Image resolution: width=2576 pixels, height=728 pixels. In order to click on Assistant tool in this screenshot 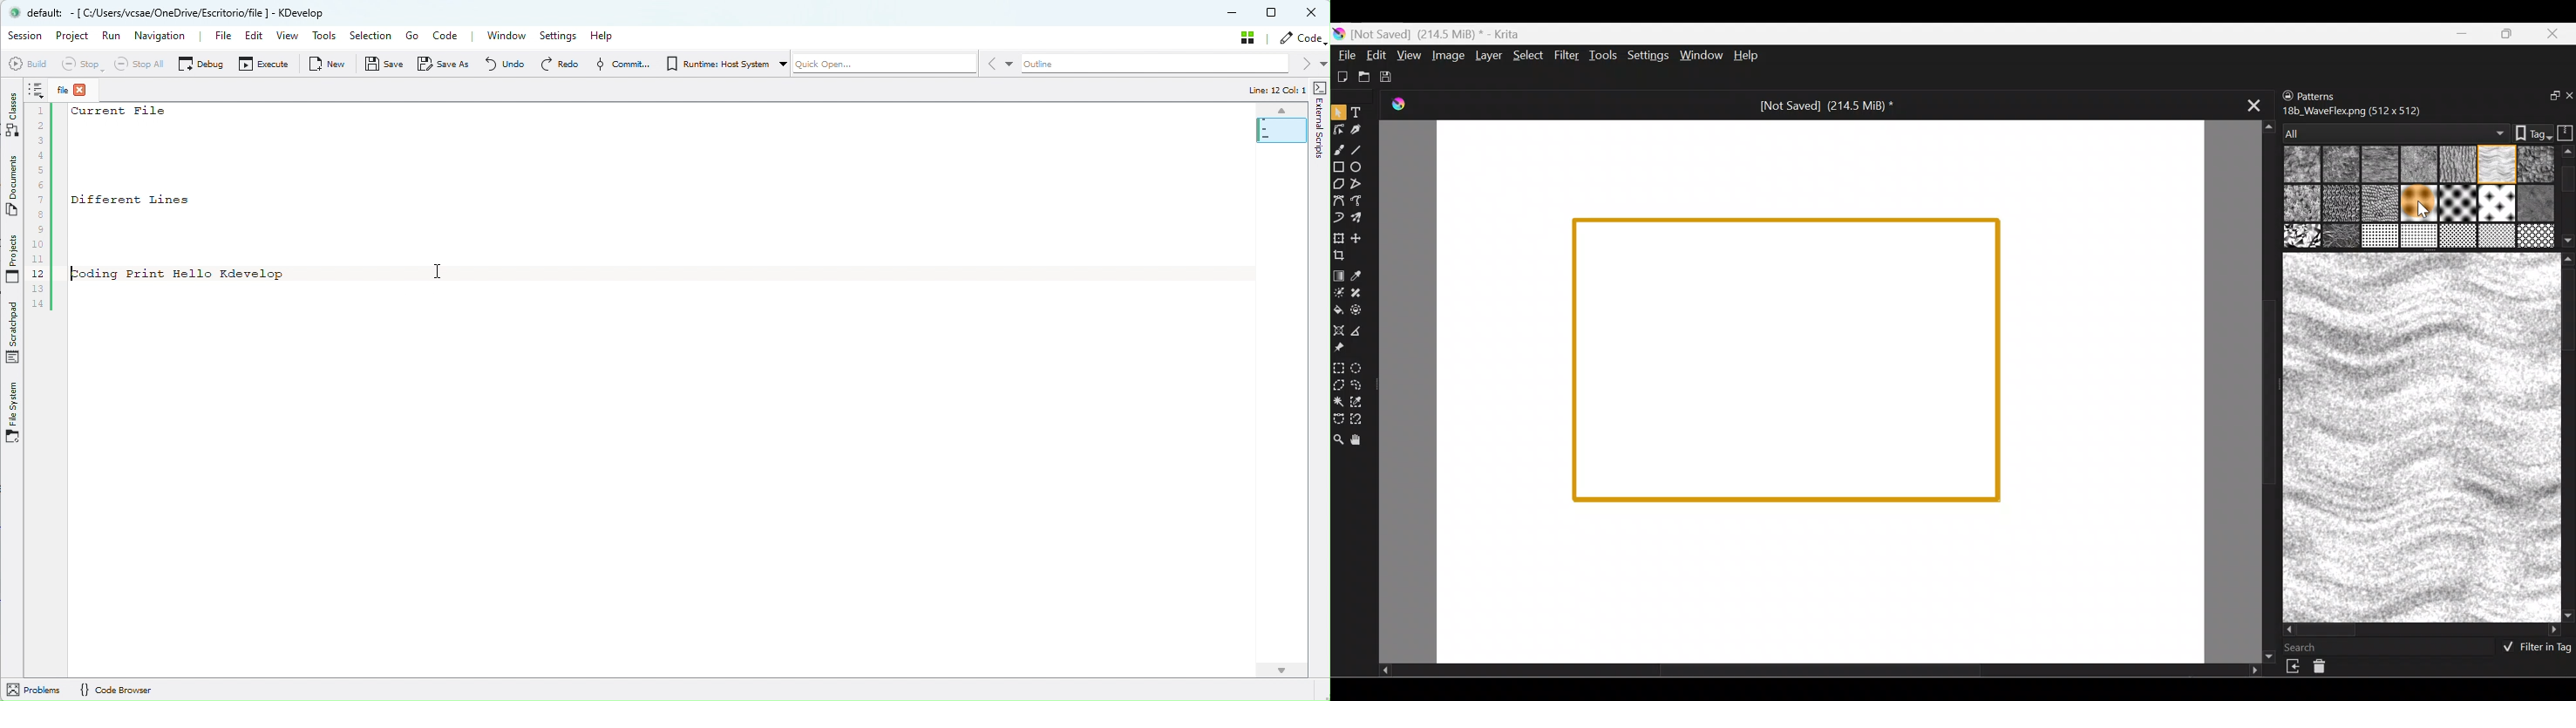, I will do `click(1339, 329)`.